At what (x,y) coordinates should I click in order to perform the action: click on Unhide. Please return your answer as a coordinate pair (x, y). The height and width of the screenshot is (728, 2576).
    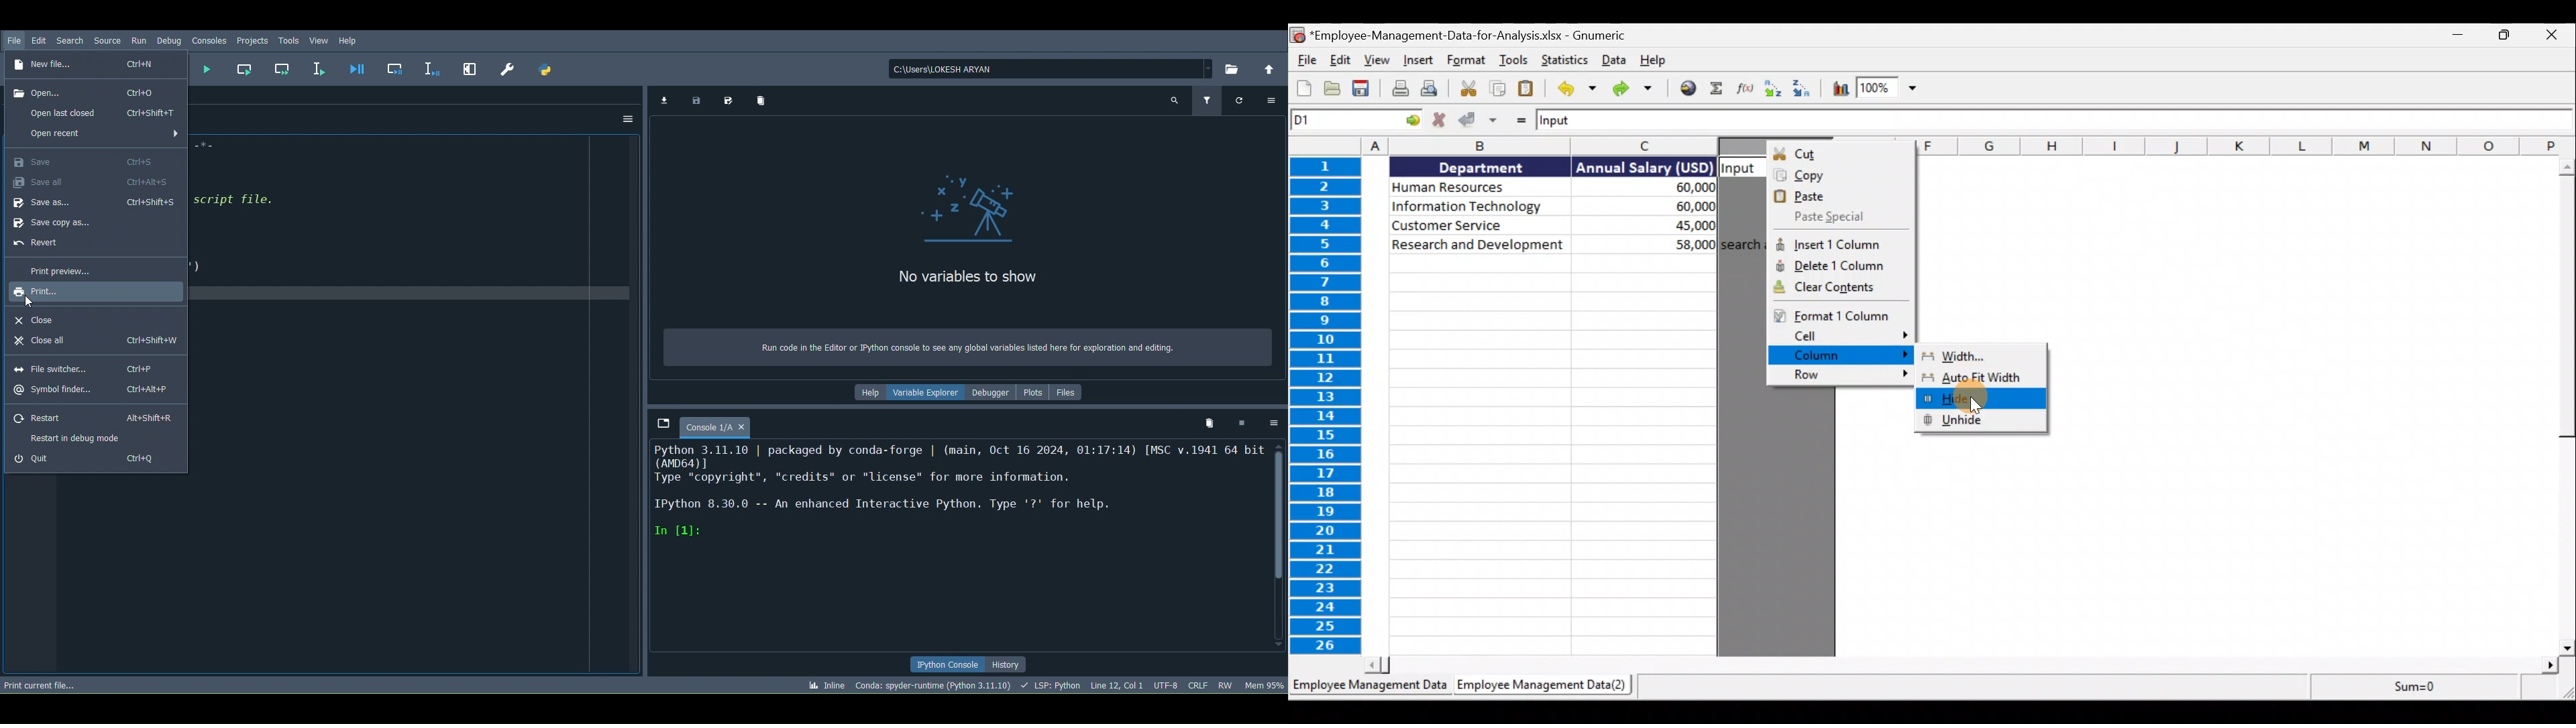
    Looking at the image, I should click on (1984, 422).